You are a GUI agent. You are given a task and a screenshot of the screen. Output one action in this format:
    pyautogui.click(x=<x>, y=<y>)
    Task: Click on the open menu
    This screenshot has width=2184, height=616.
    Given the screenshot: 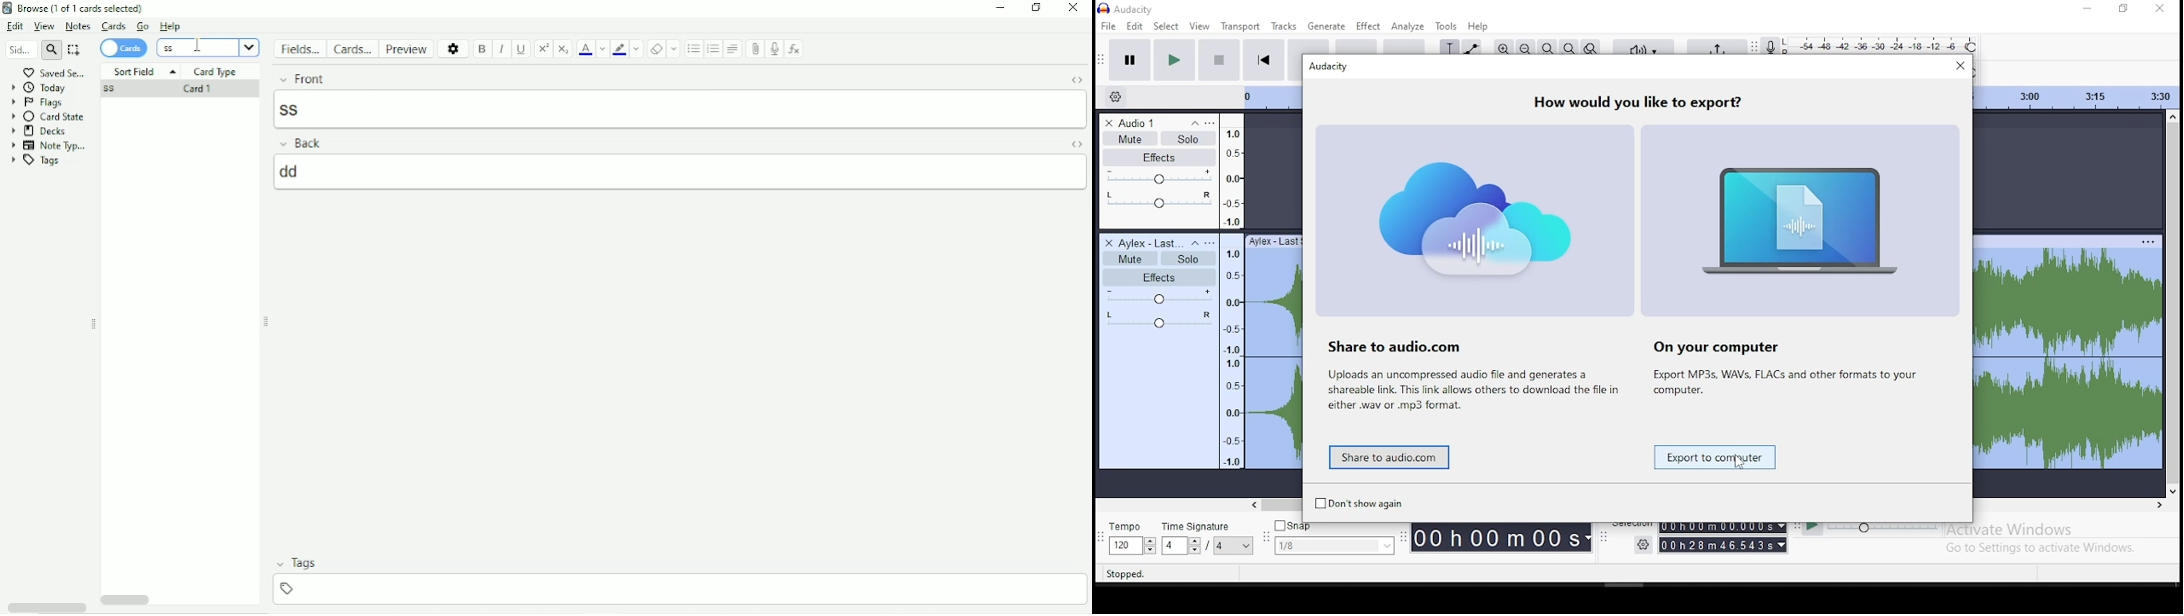 What is the action you would take?
    pyautogui.click(x=1212, y=242)
    